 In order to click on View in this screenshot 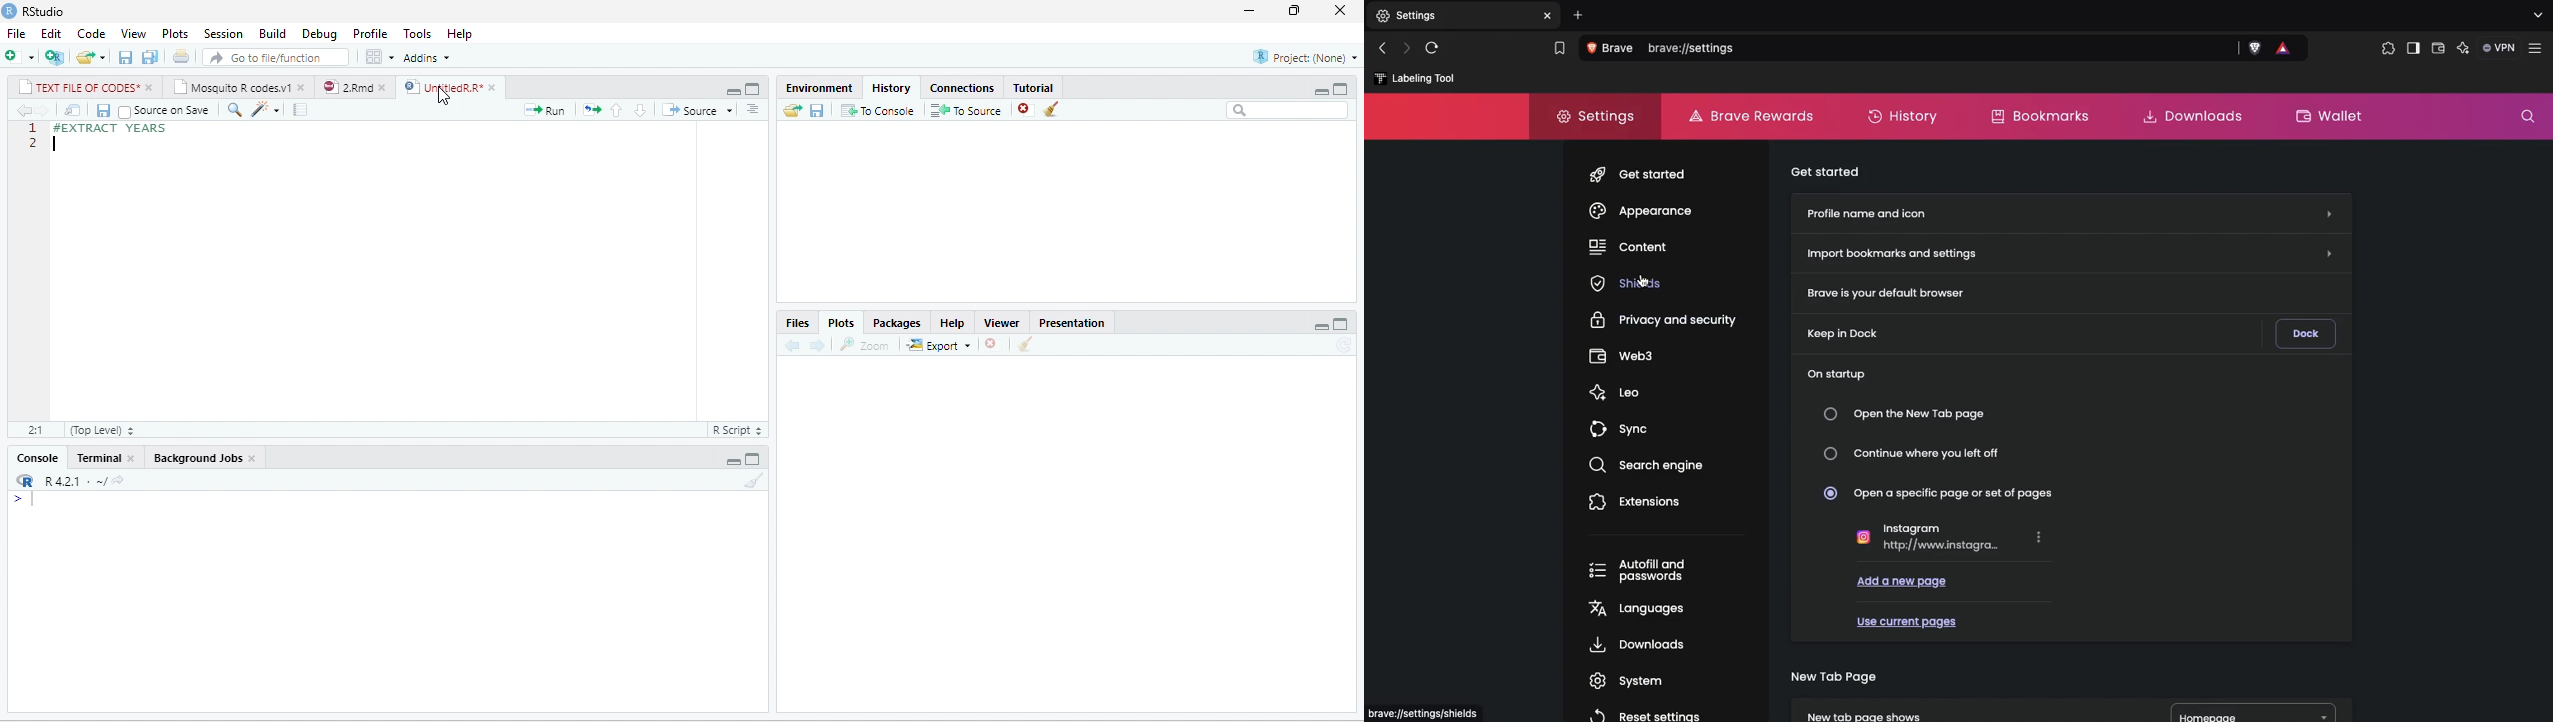, I will do `click(133, 34)`.